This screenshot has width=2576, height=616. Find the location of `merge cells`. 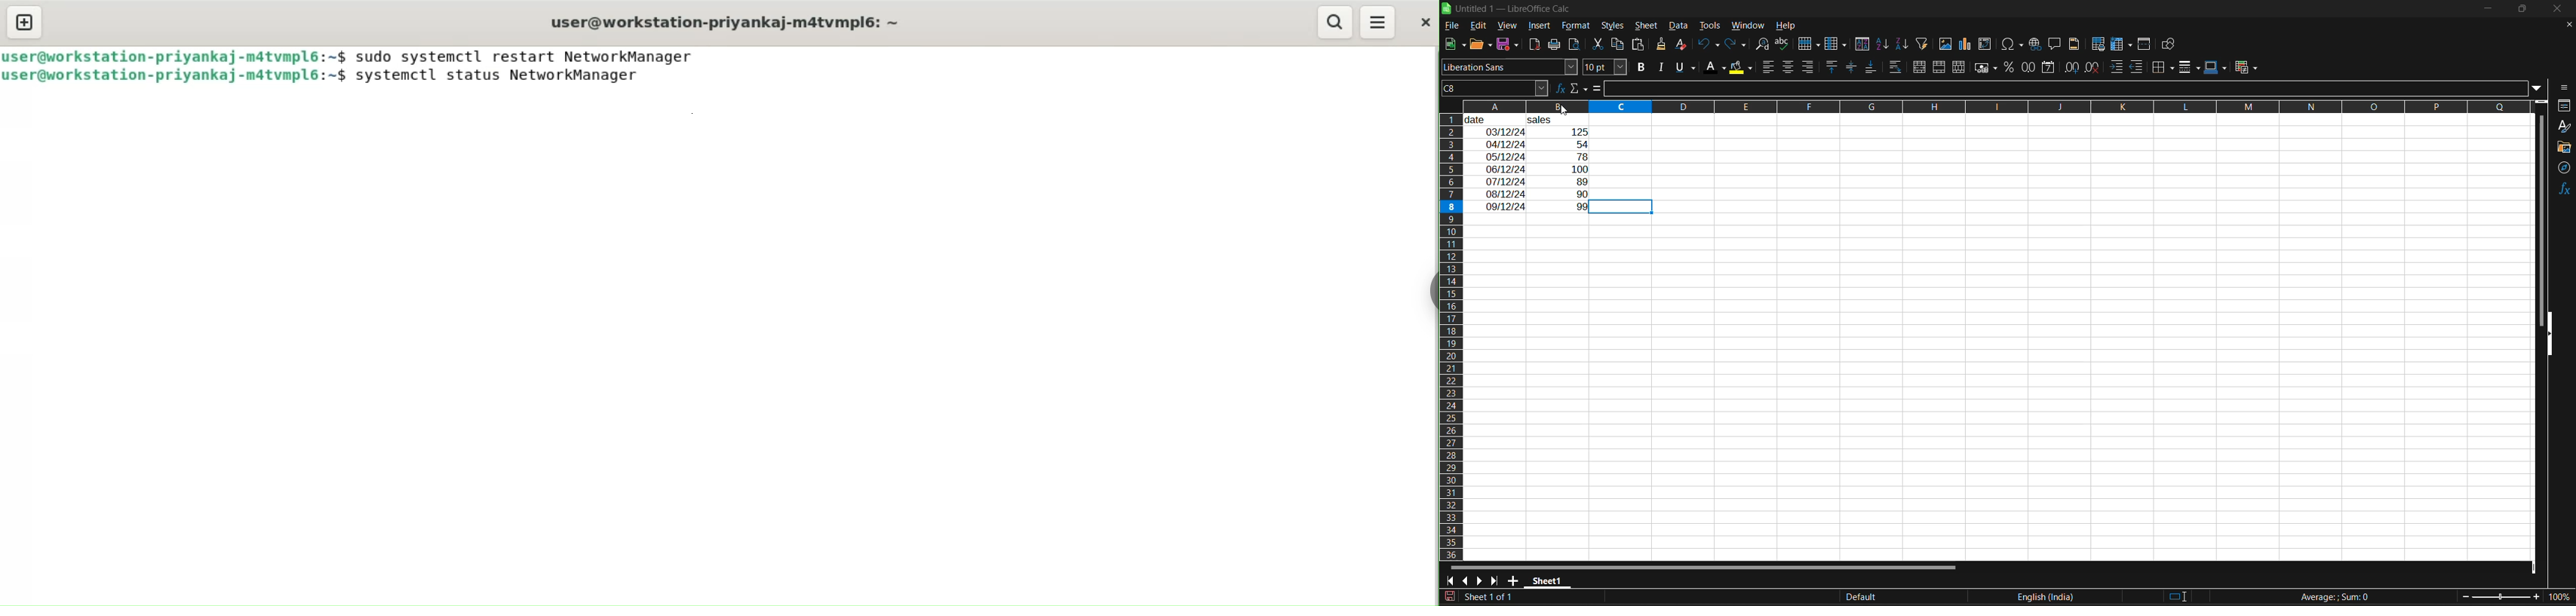

merge cells is located at coordinates (1940, 67).